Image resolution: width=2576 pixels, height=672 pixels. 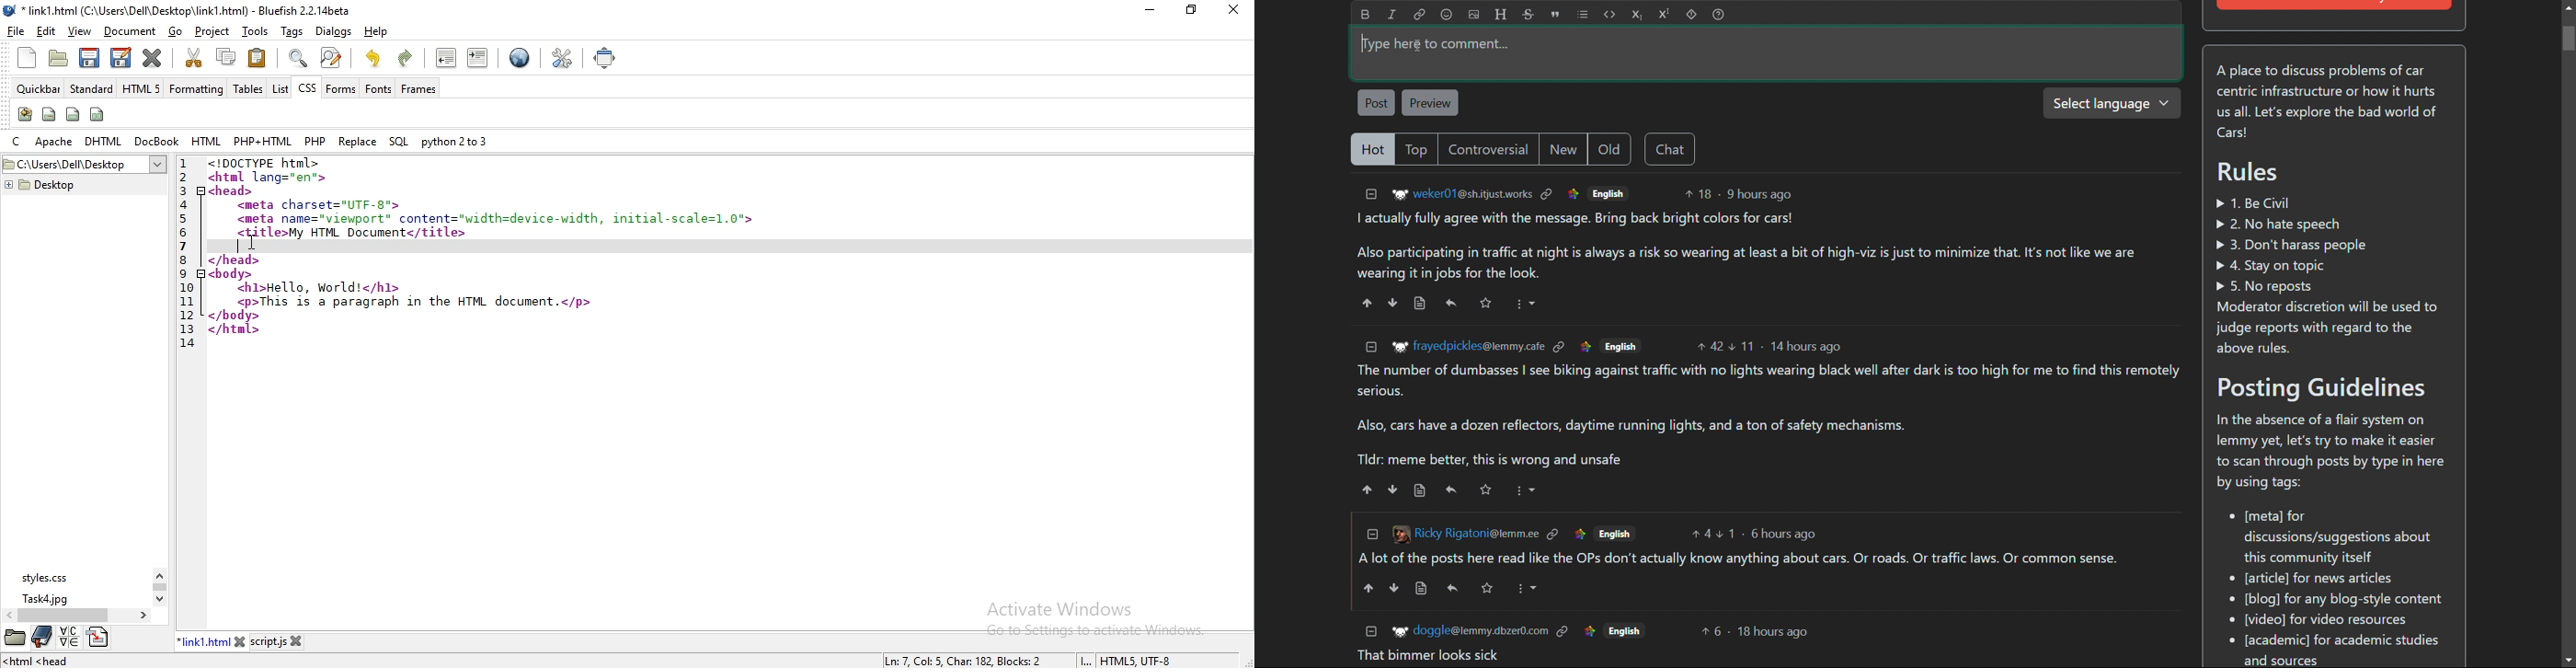 I want to click on desktop, so click(x=40, y=185).